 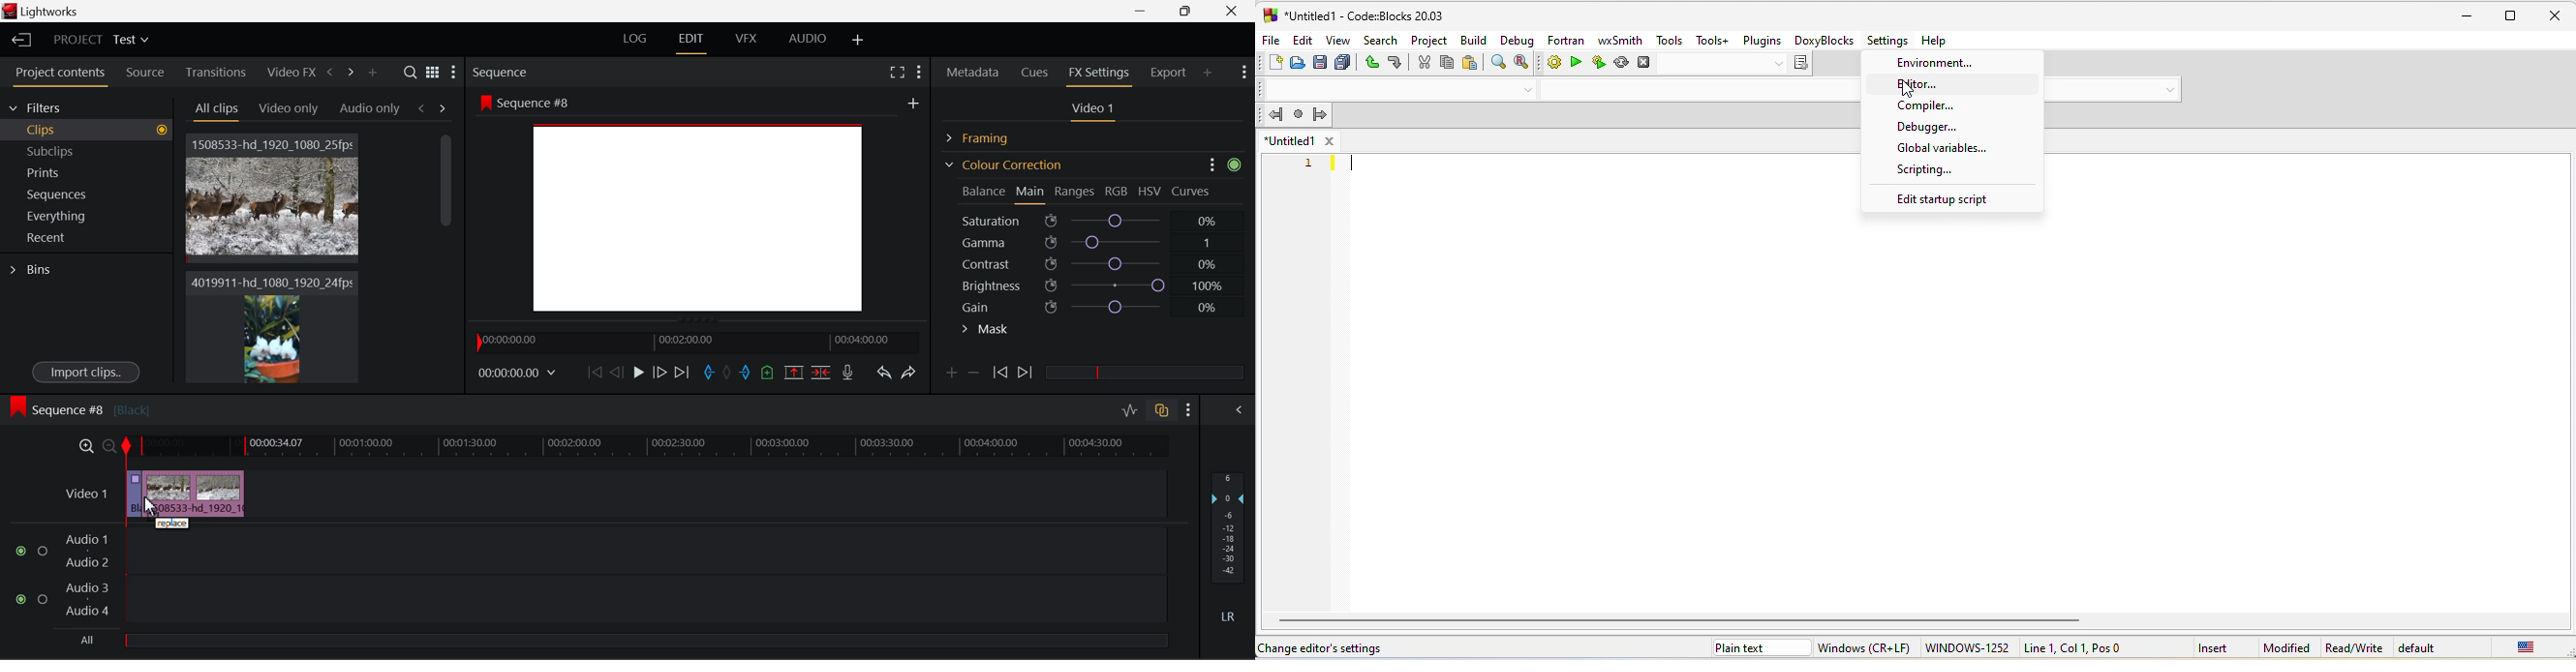 I want to click on Framing Section, so click(x=988, y=136).